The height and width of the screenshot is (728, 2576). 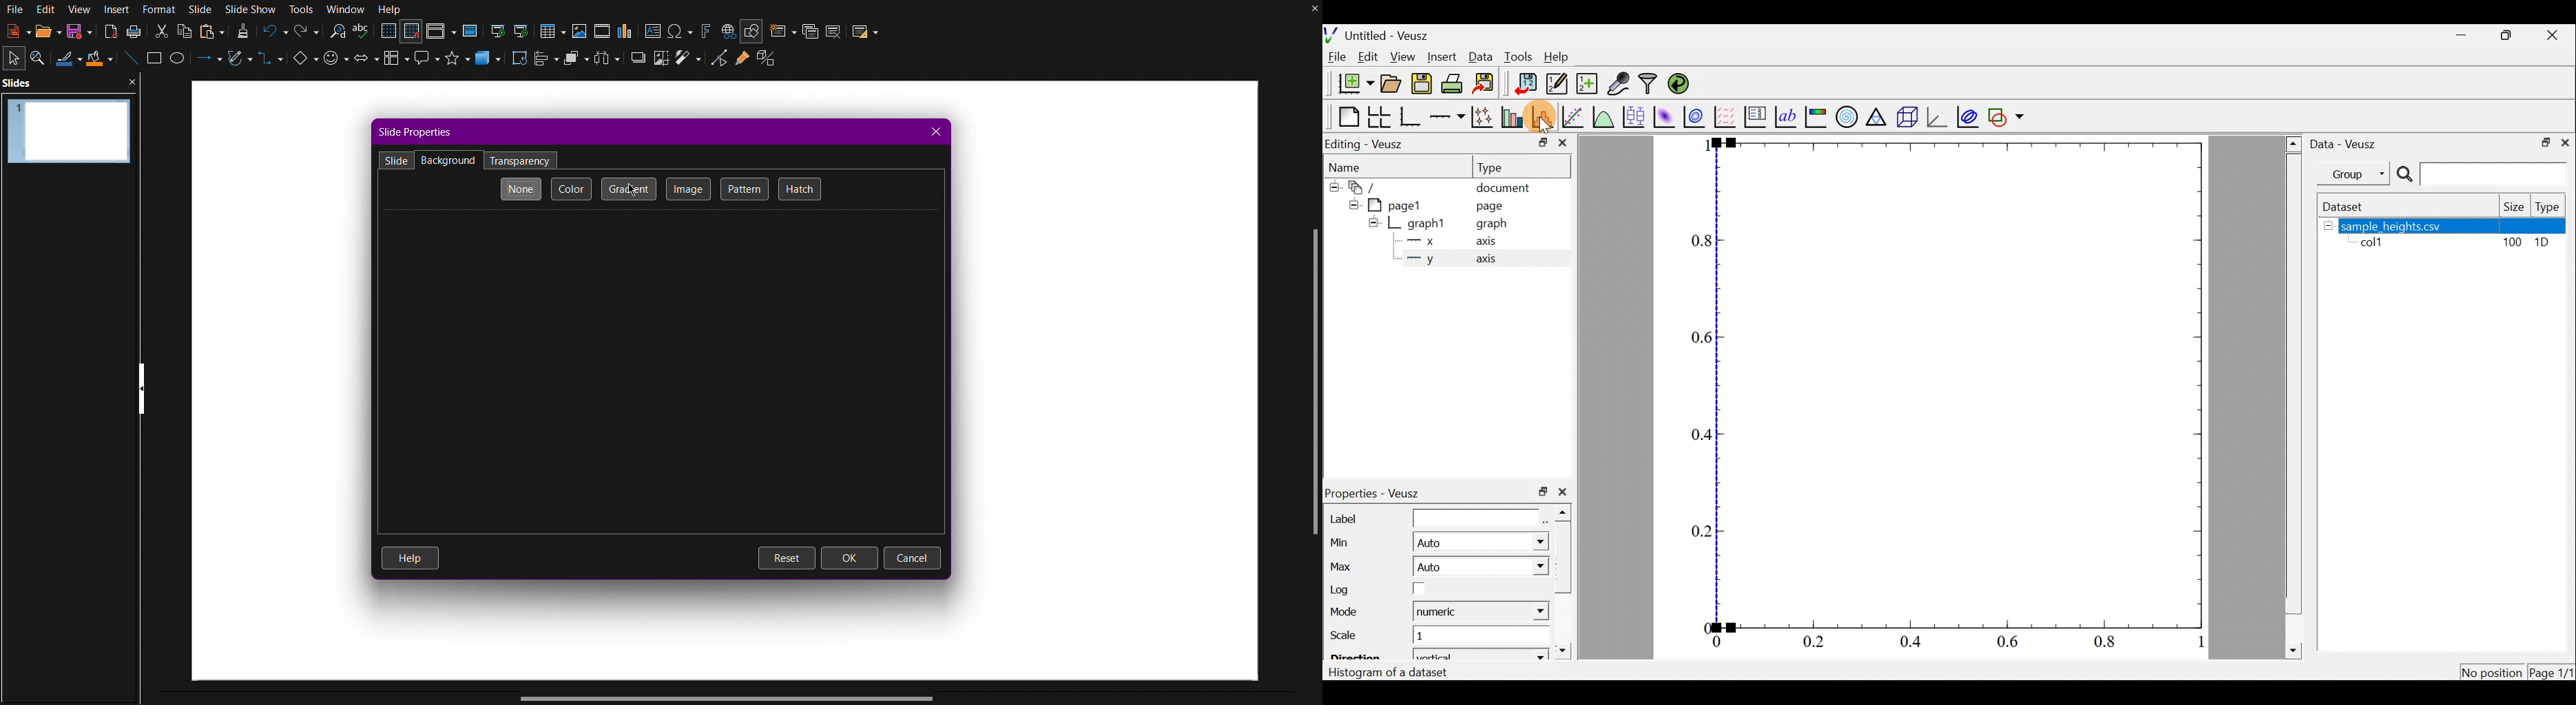 What do you see at coordinates (134, 32) in the screenshot?
I see `Print` at bounding box center [134, 32].